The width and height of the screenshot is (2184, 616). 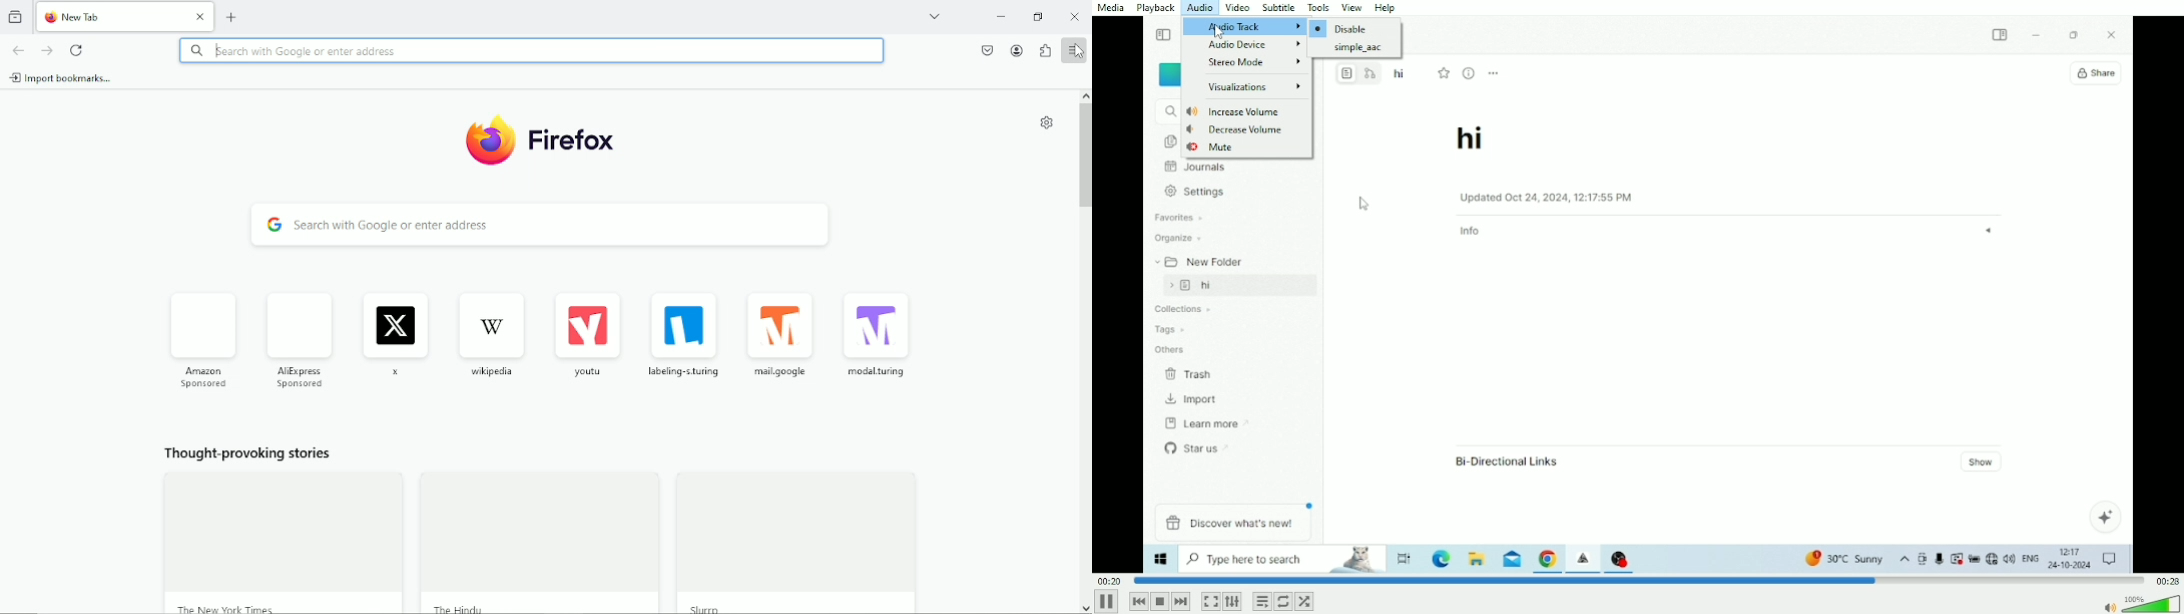 I want to click on Toggle playlist, so click(x=1262, y=601).